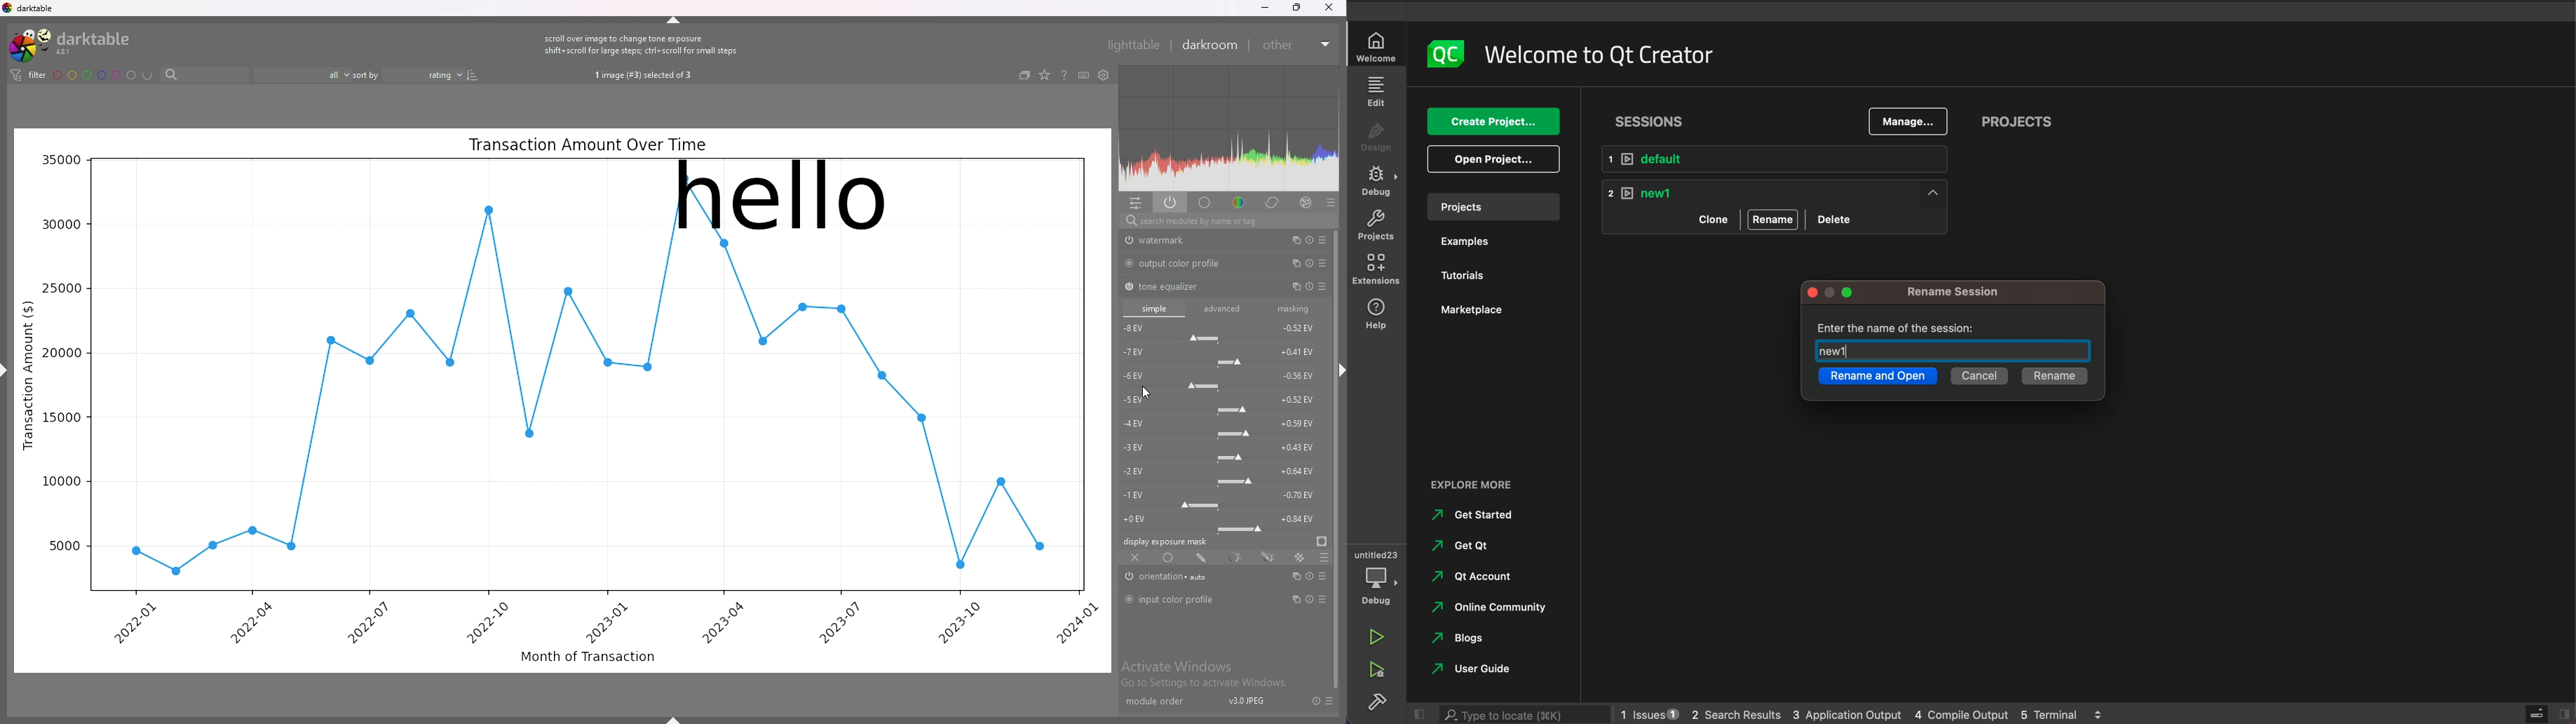 The height and width of the screenshot is (728, 2576). What do you see at coordinates (1172, 287) in the screenshot?
I see `tone equalizer` at bounding box center [1172, 287].